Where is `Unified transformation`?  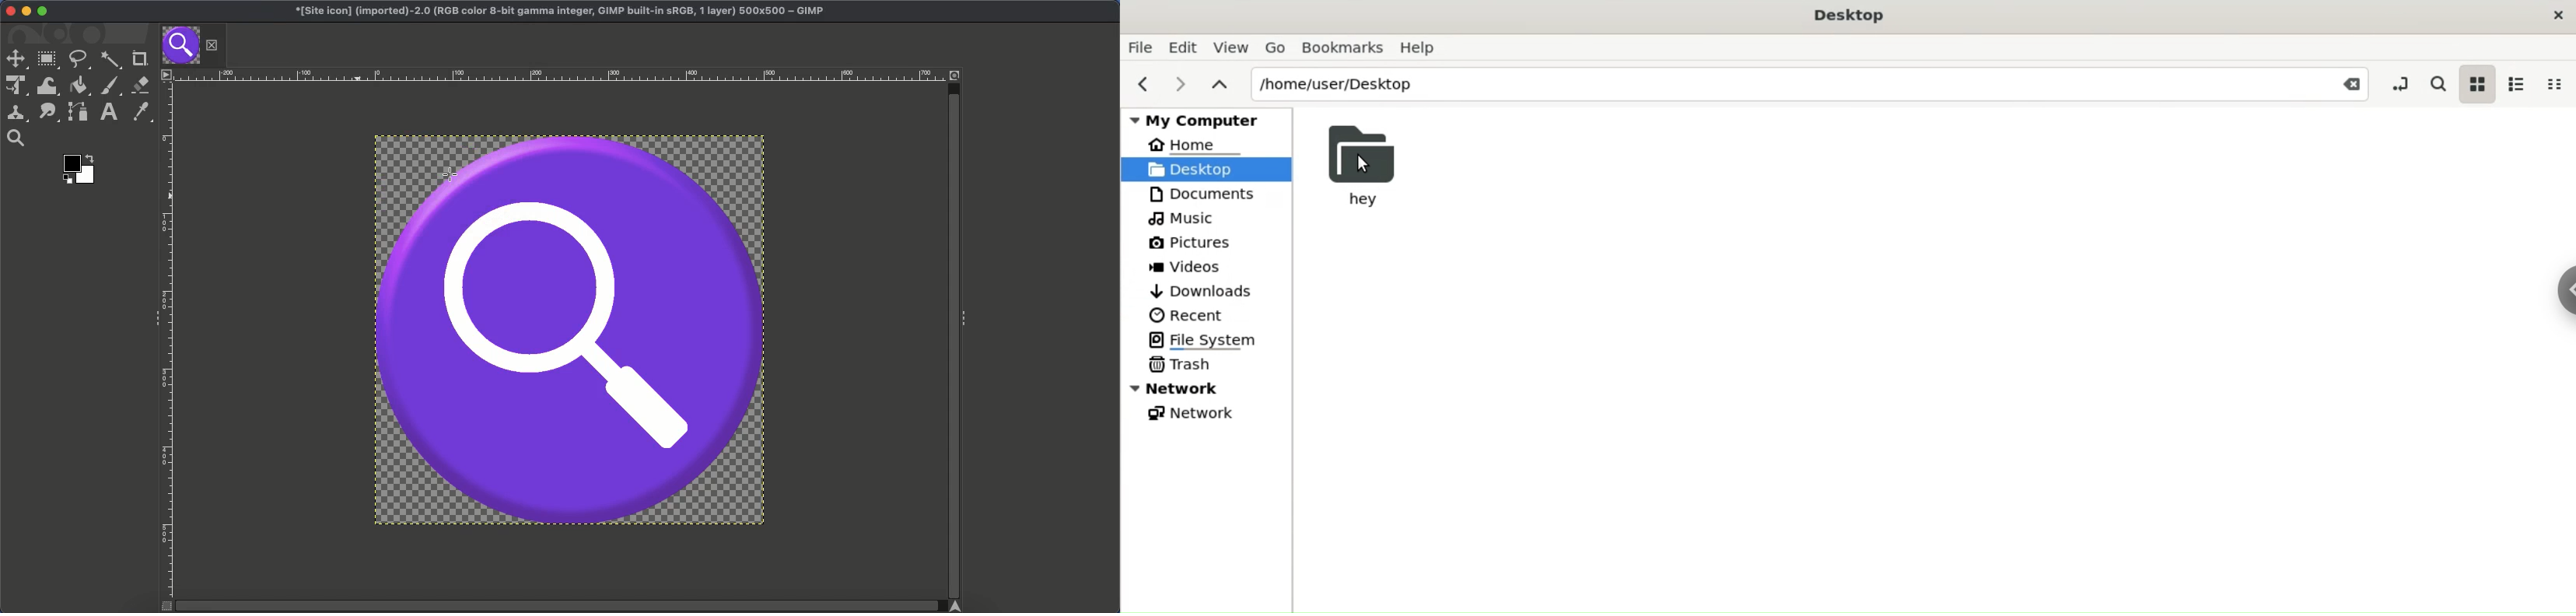 Unified transformation is located at coordinates (13, 86).